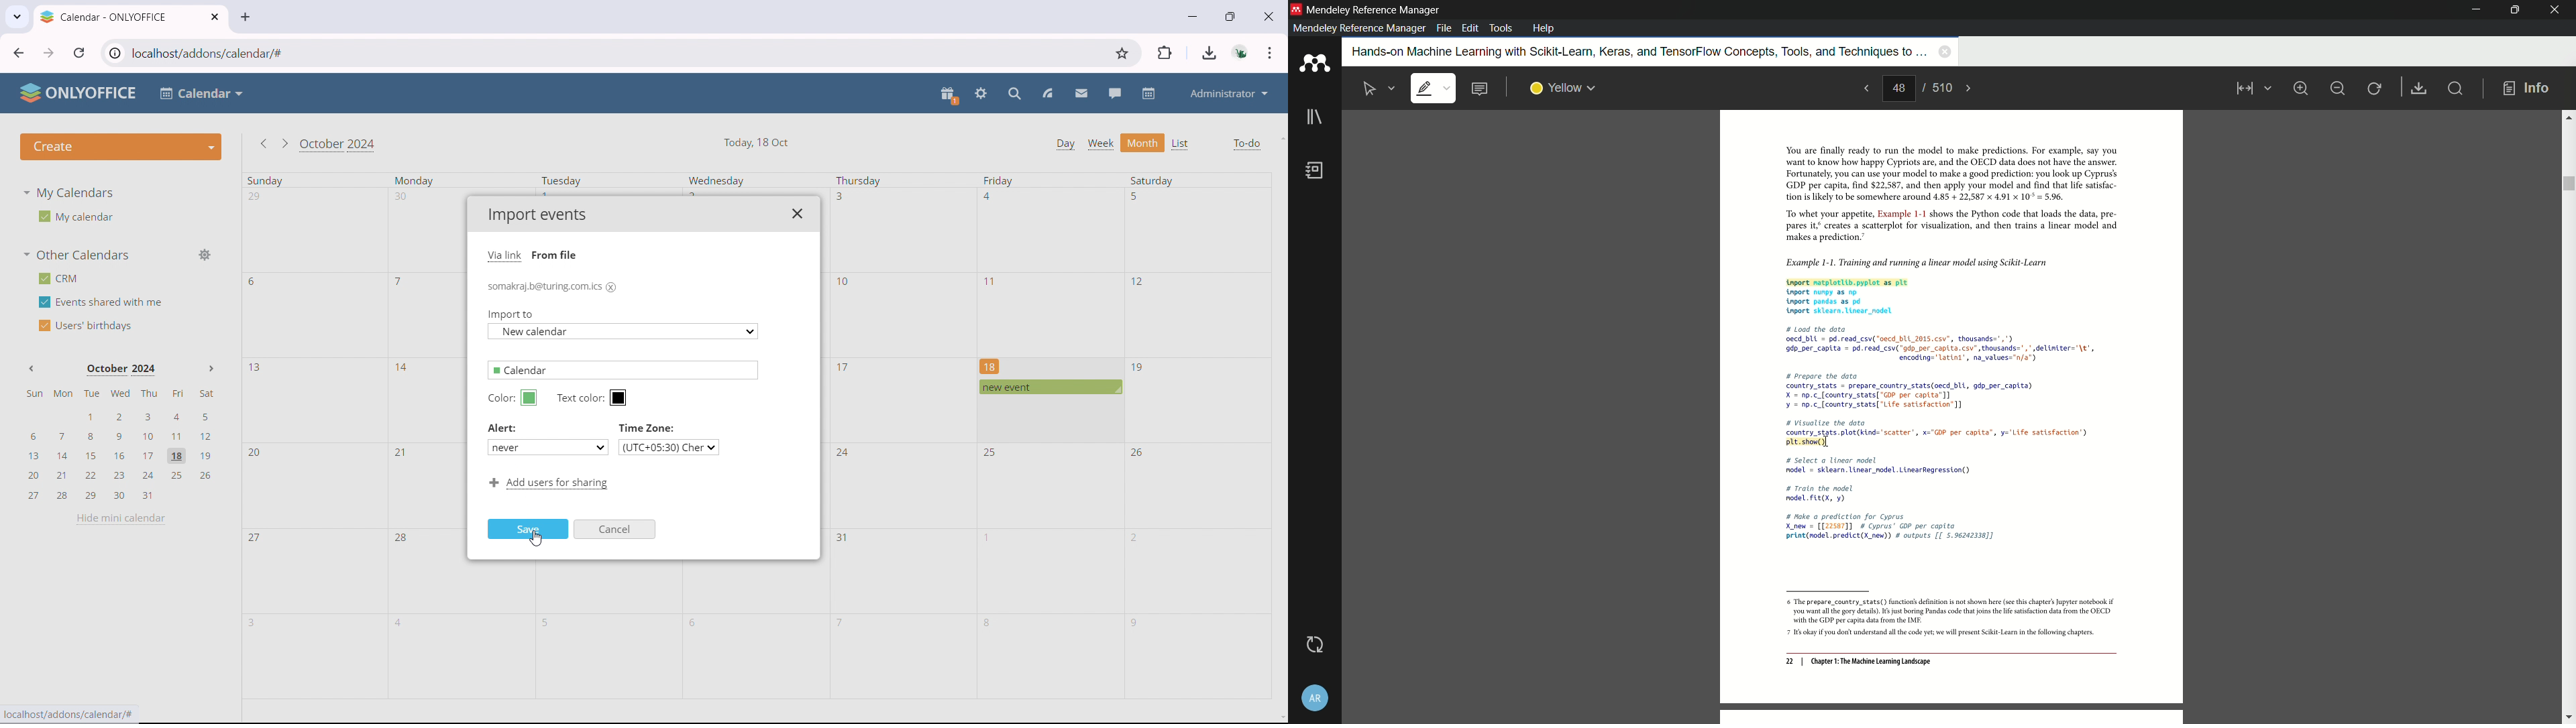 The image size is (2576, 728). I want to click on edit menu, so click(1472, 28).